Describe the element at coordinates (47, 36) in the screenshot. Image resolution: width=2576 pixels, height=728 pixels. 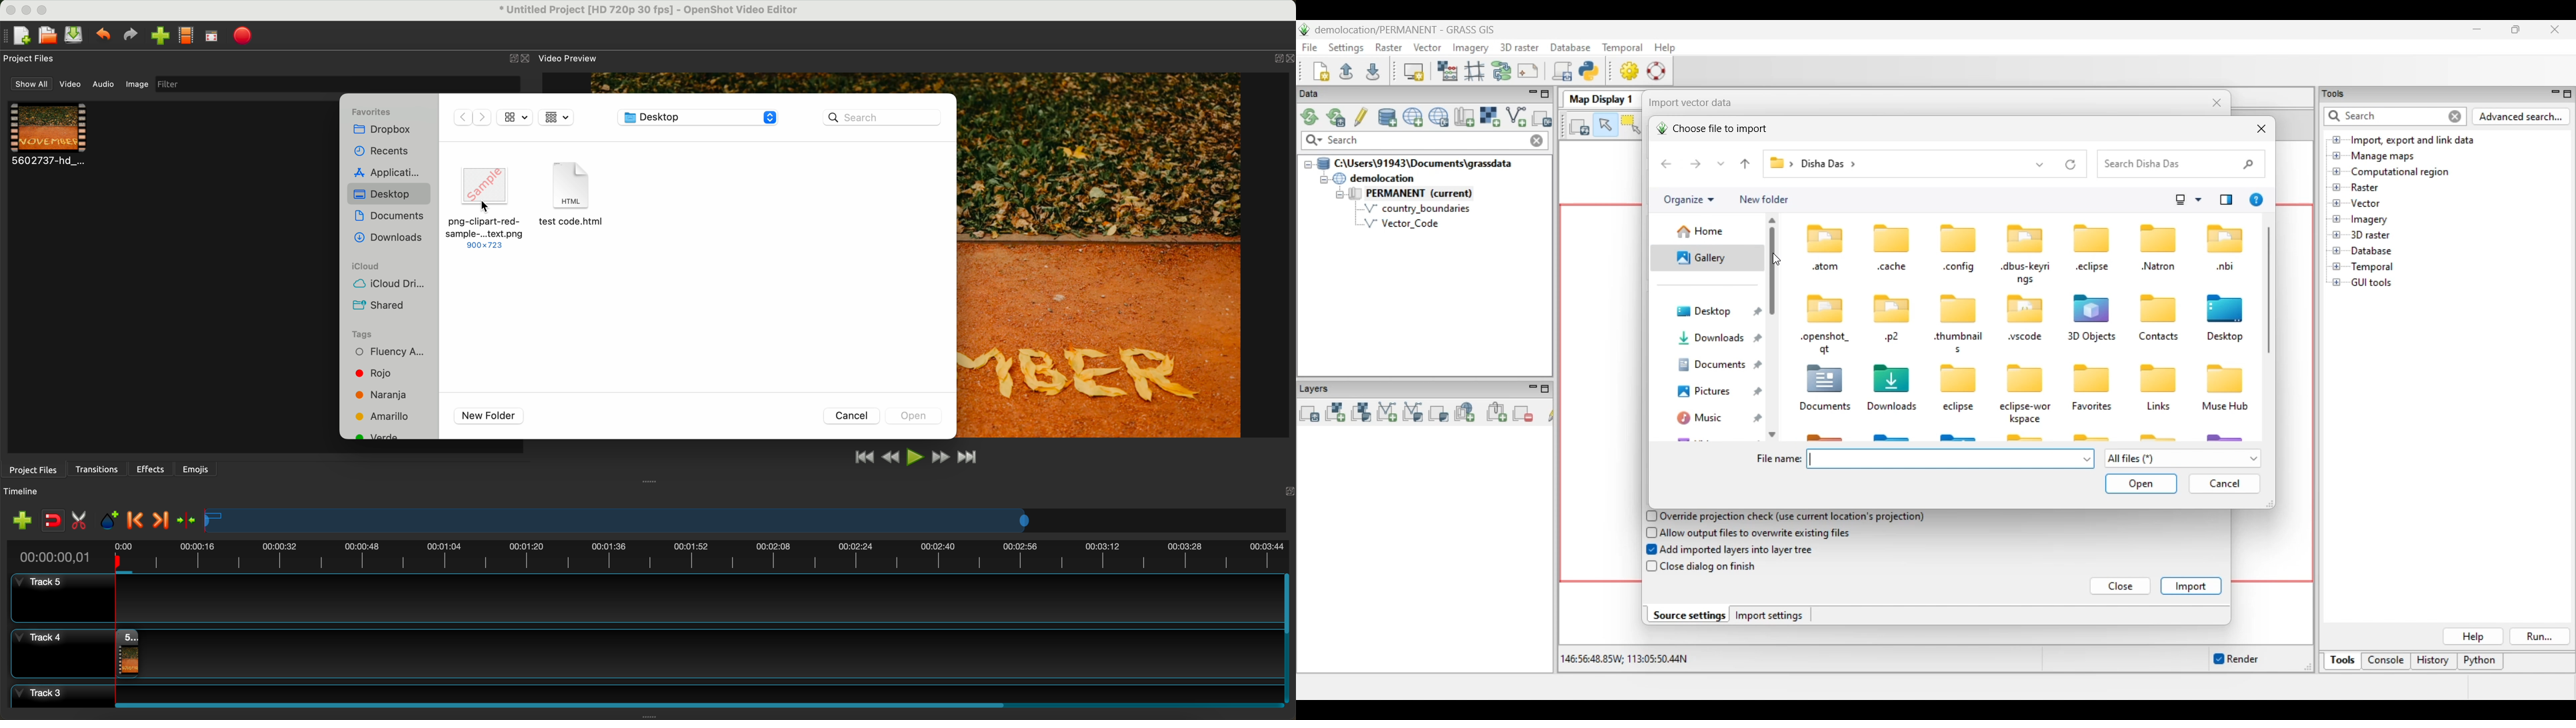
I see `open project` at that location.